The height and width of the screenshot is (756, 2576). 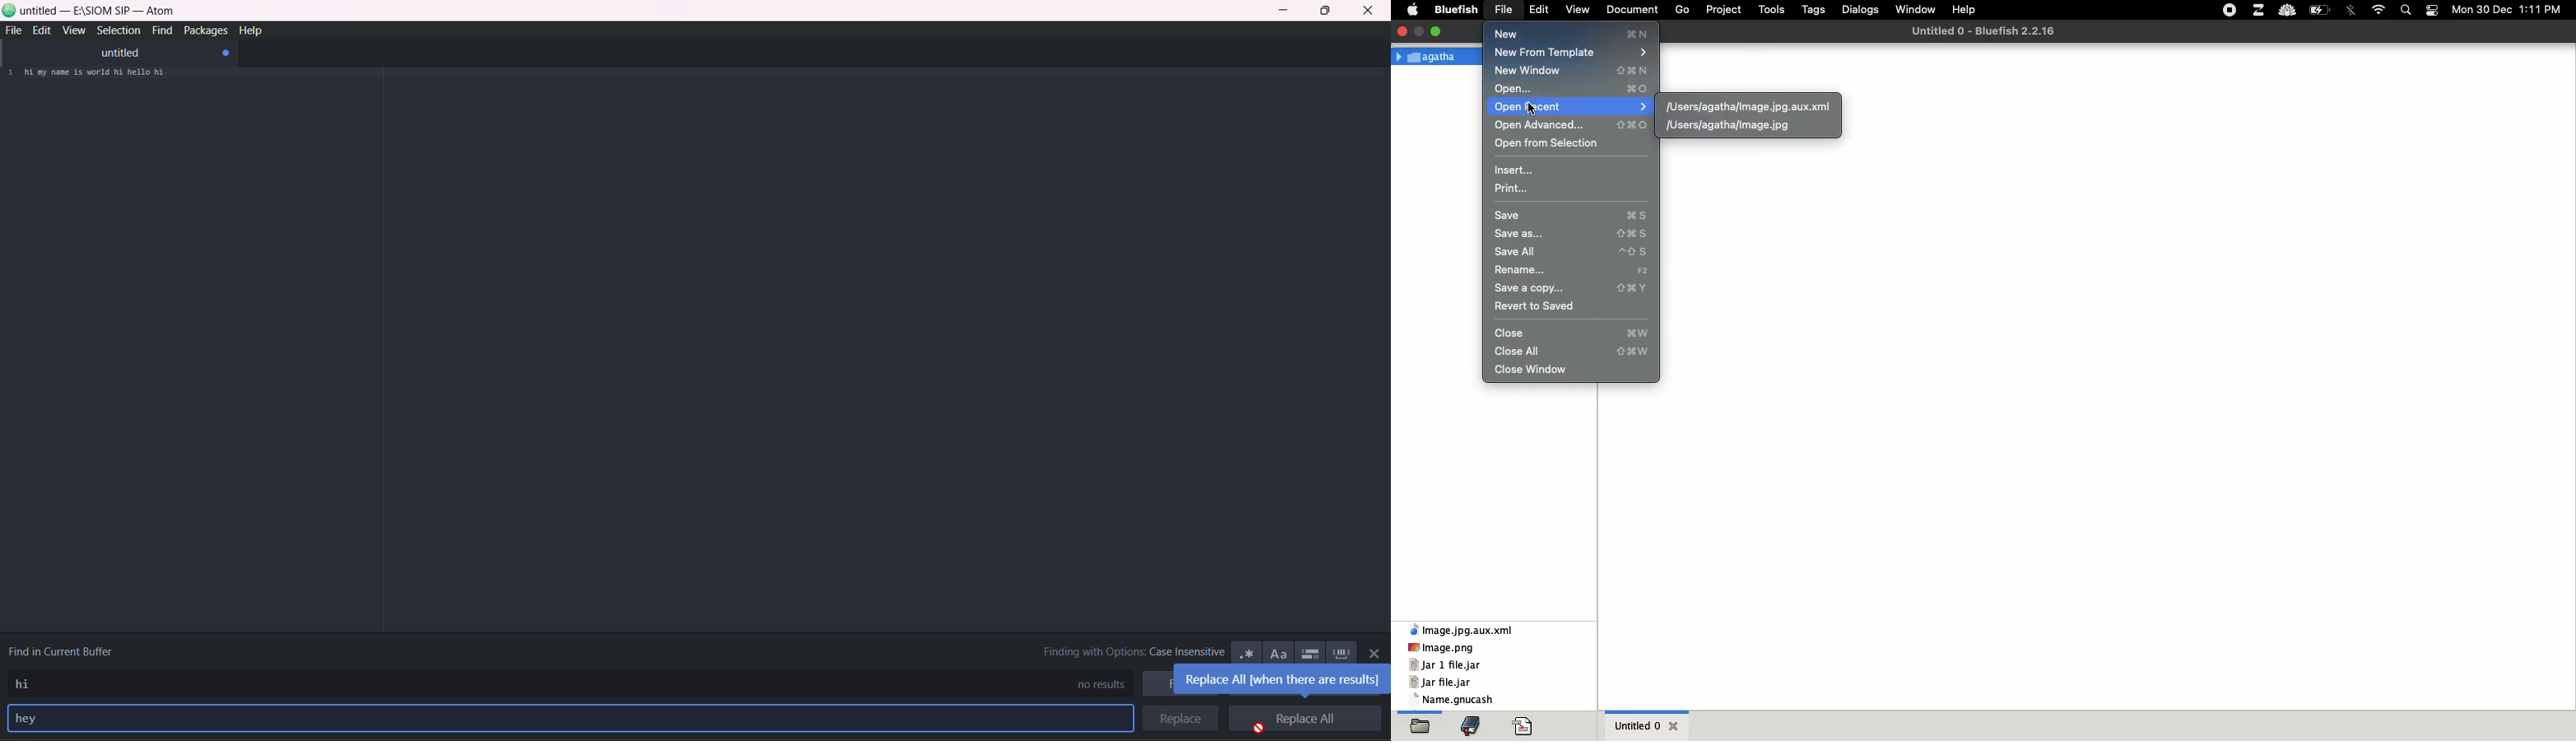 I want to click on help, so click(x=1966, y=10).